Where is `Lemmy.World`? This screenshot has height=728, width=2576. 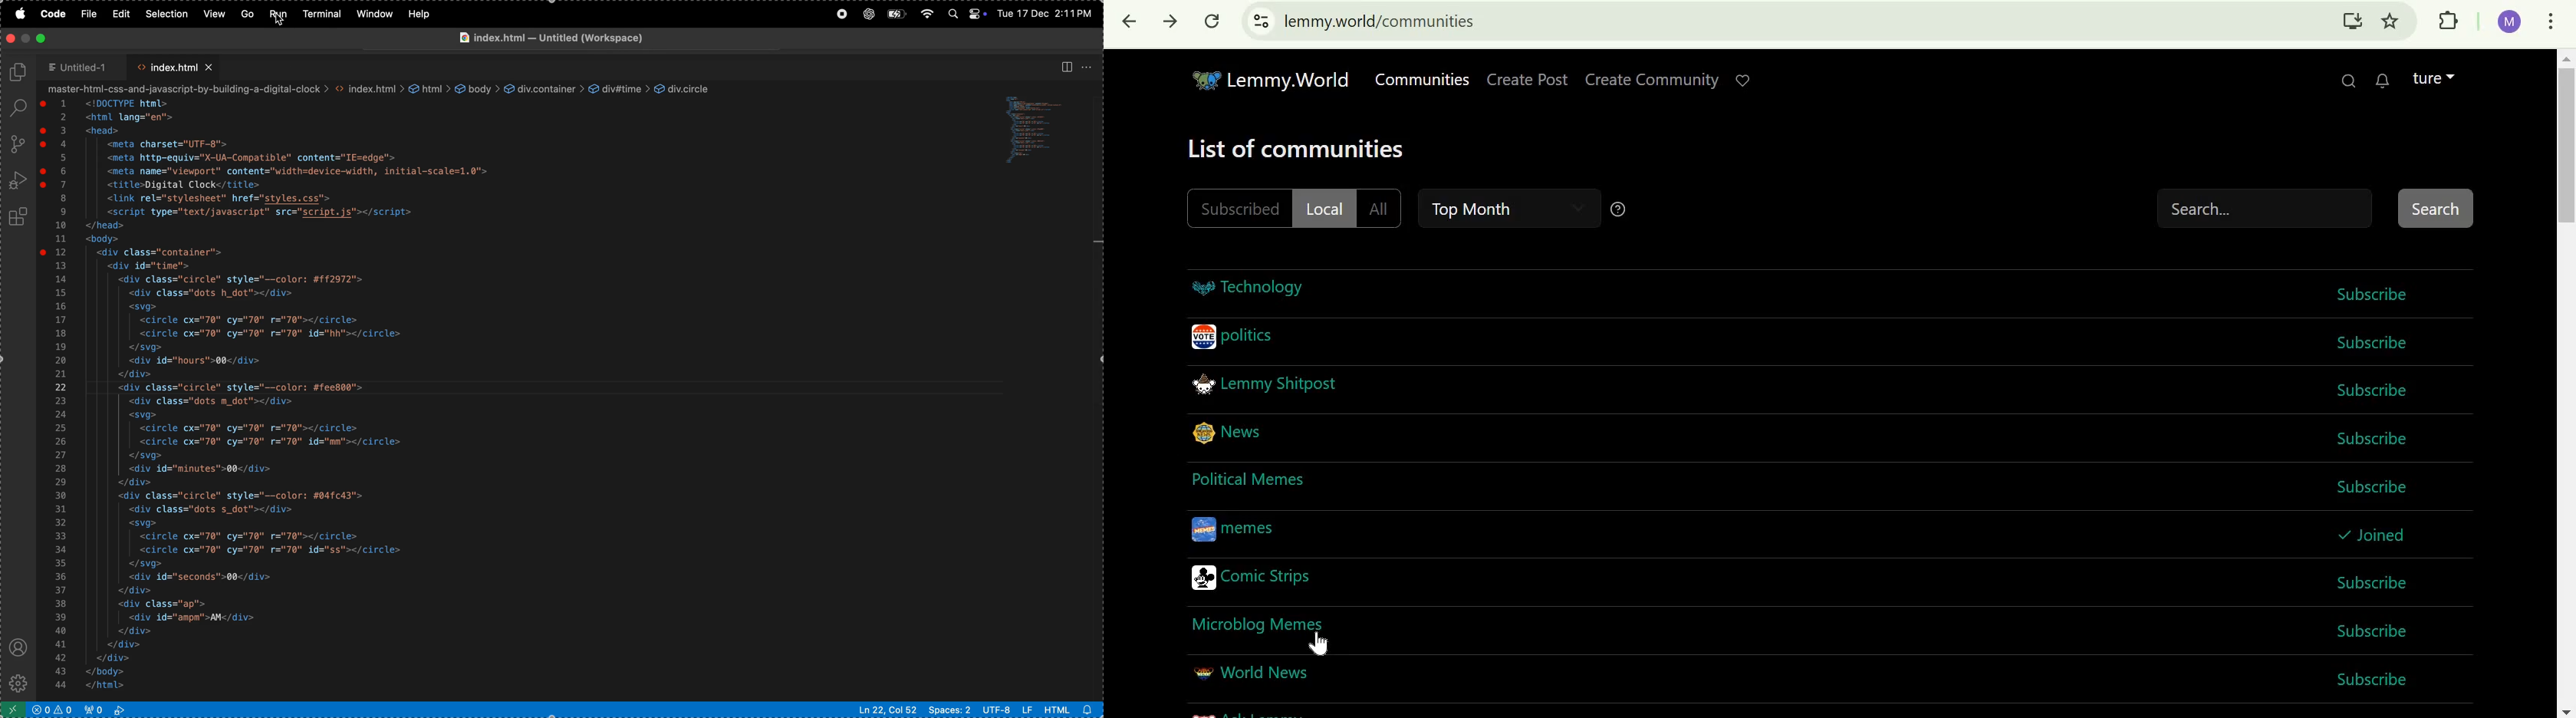 Lemmy.World is located at coordinates (1272, 77).